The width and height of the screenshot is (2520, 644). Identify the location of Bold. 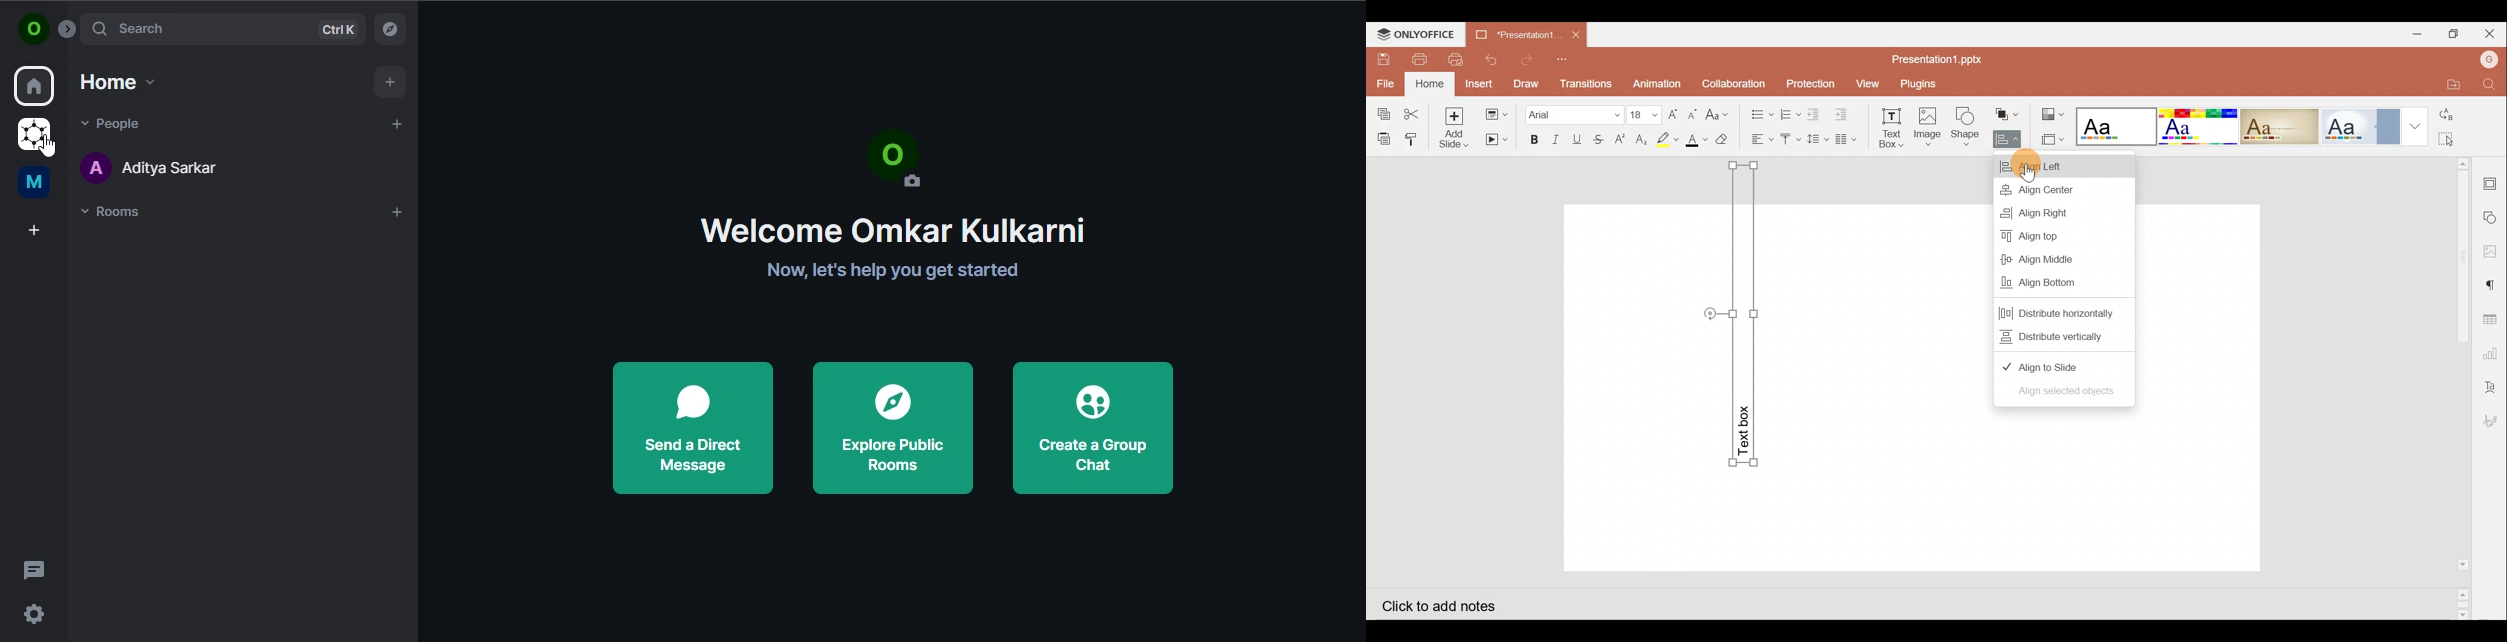
(1529, 140).